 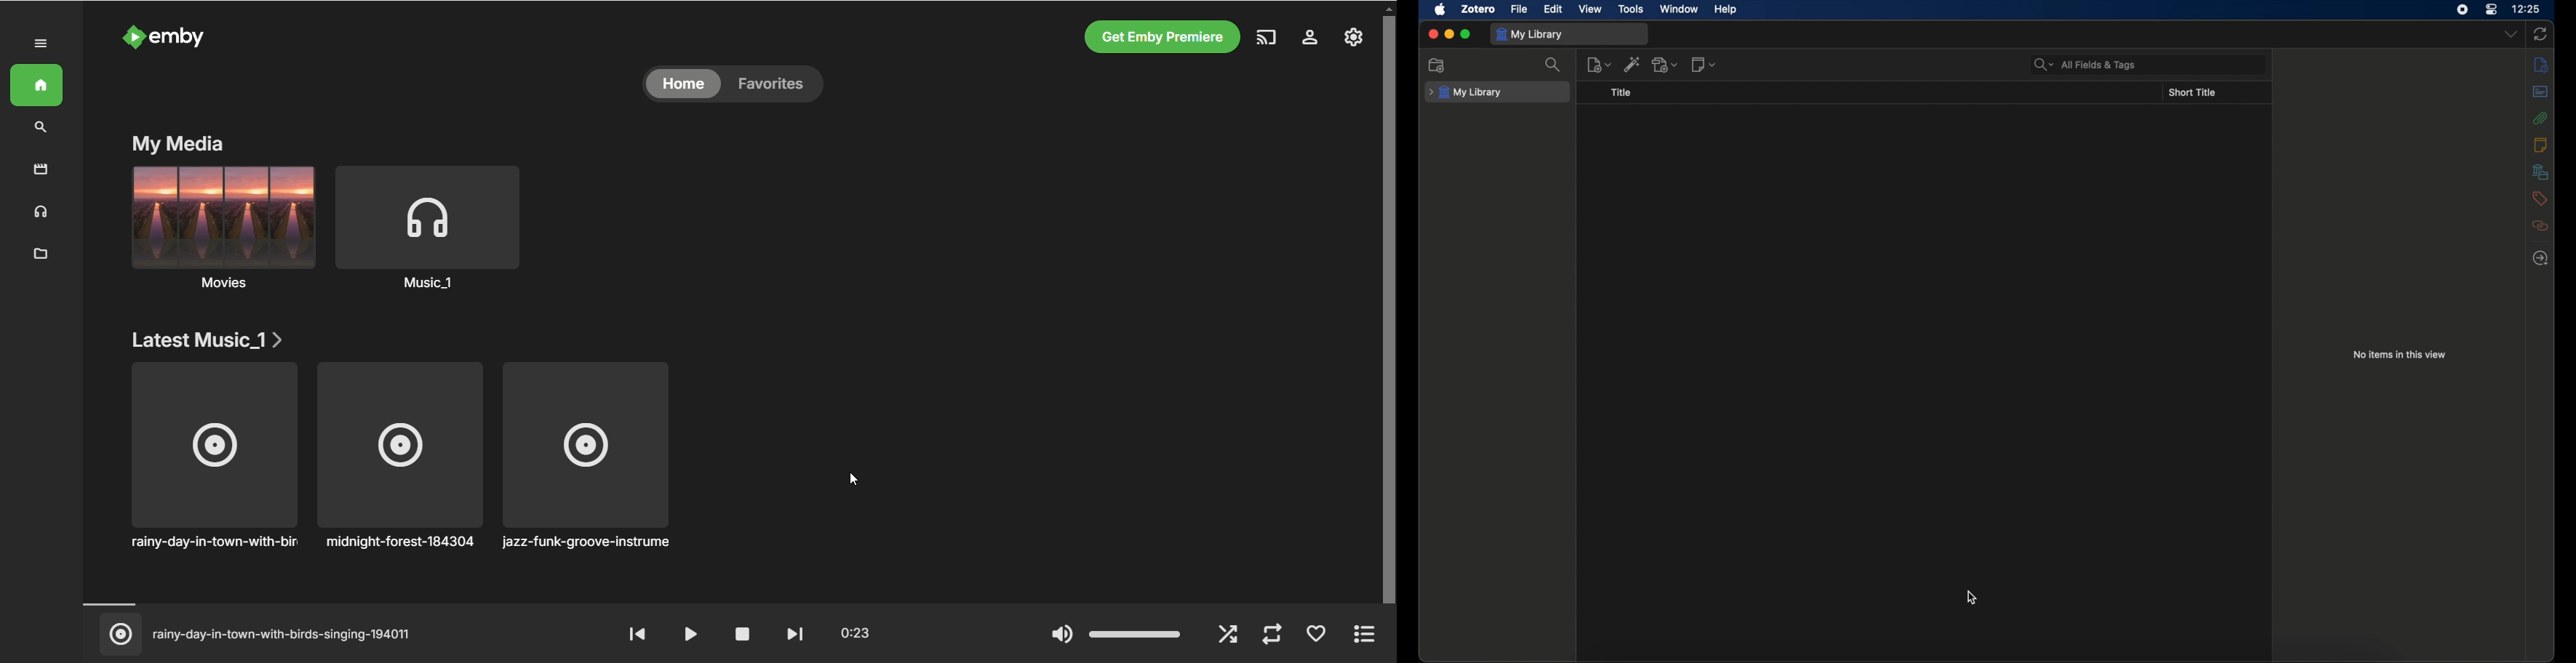 I want to click on emby, so click(x=183, y=37).